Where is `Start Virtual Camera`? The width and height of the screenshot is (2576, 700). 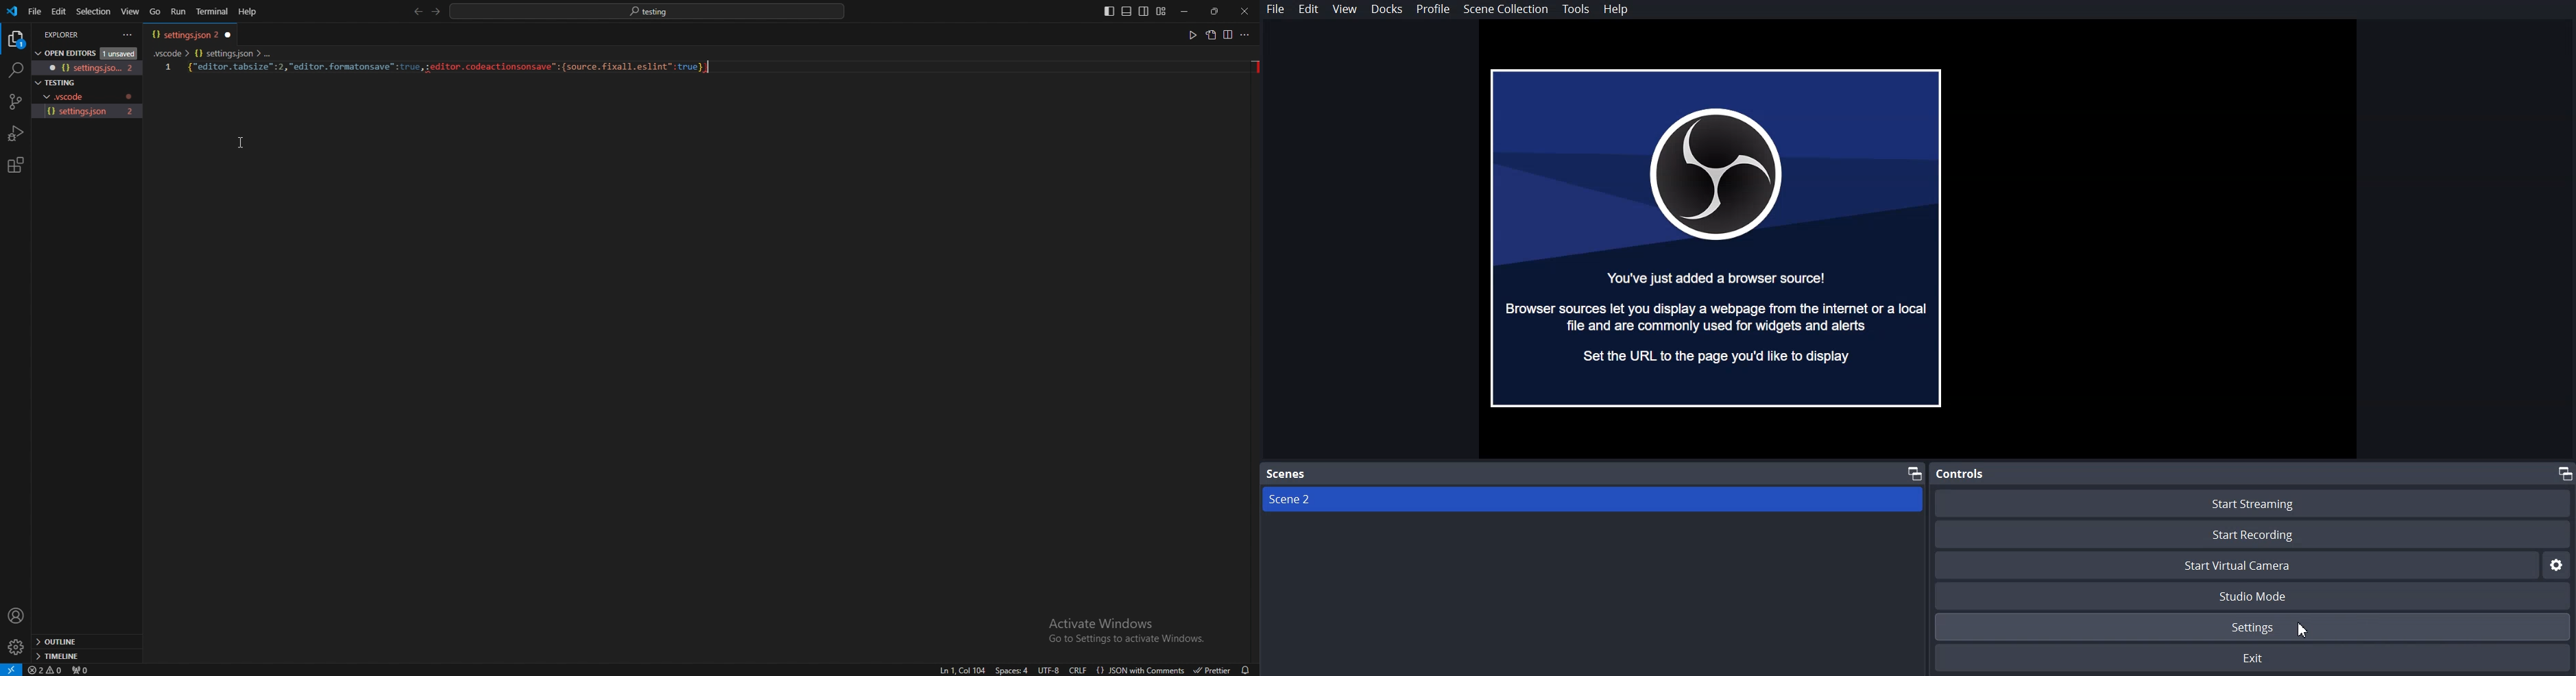 Start Virtual Camera is located at coordinates (2237, 565).